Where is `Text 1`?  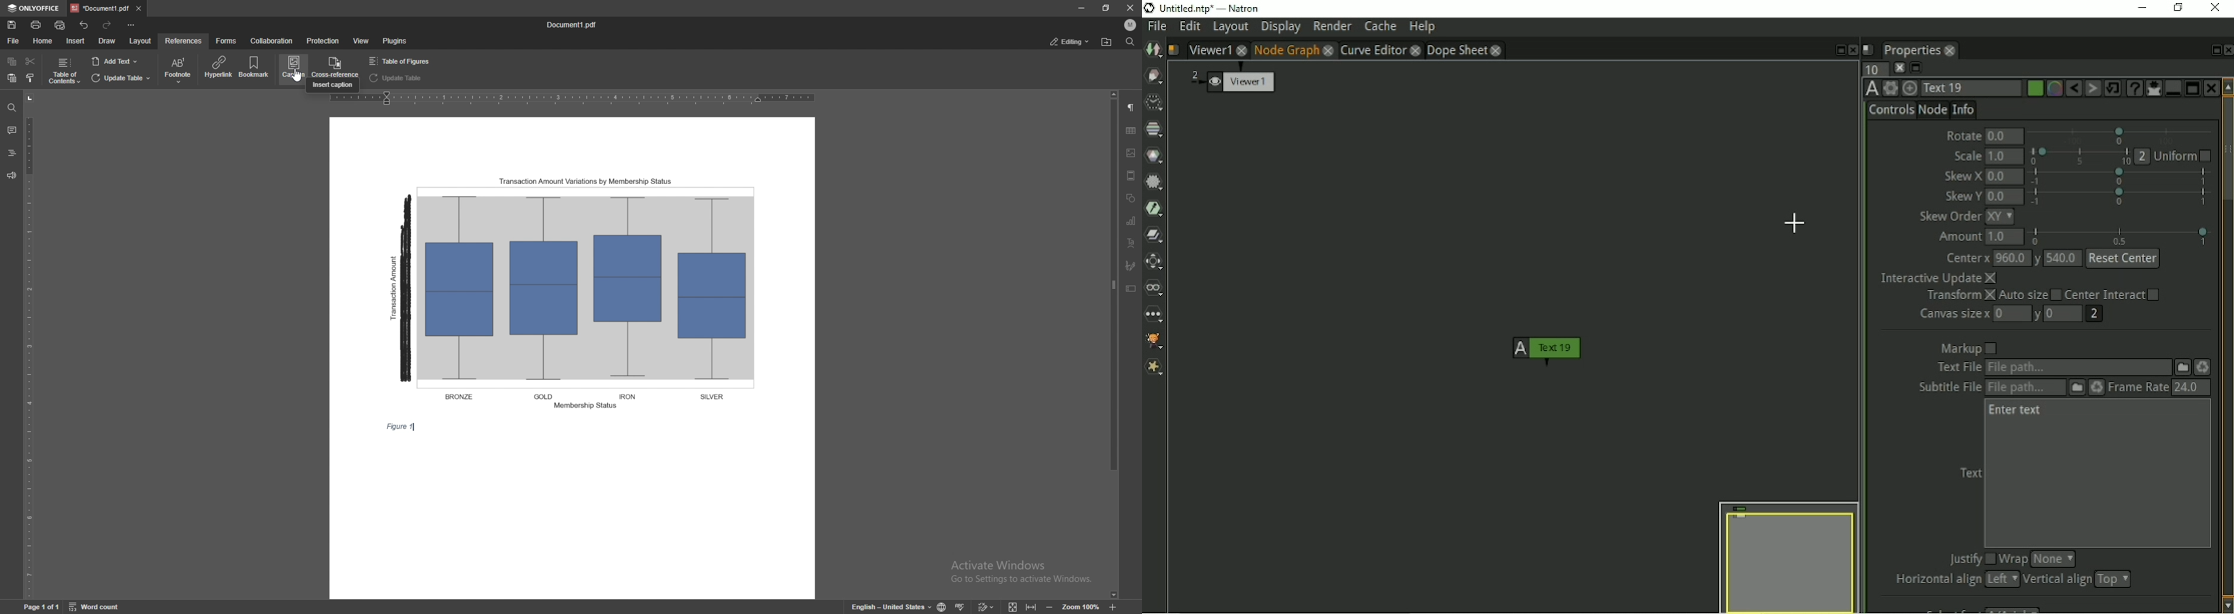
Text 1 is located at coordinates (1549, 348).